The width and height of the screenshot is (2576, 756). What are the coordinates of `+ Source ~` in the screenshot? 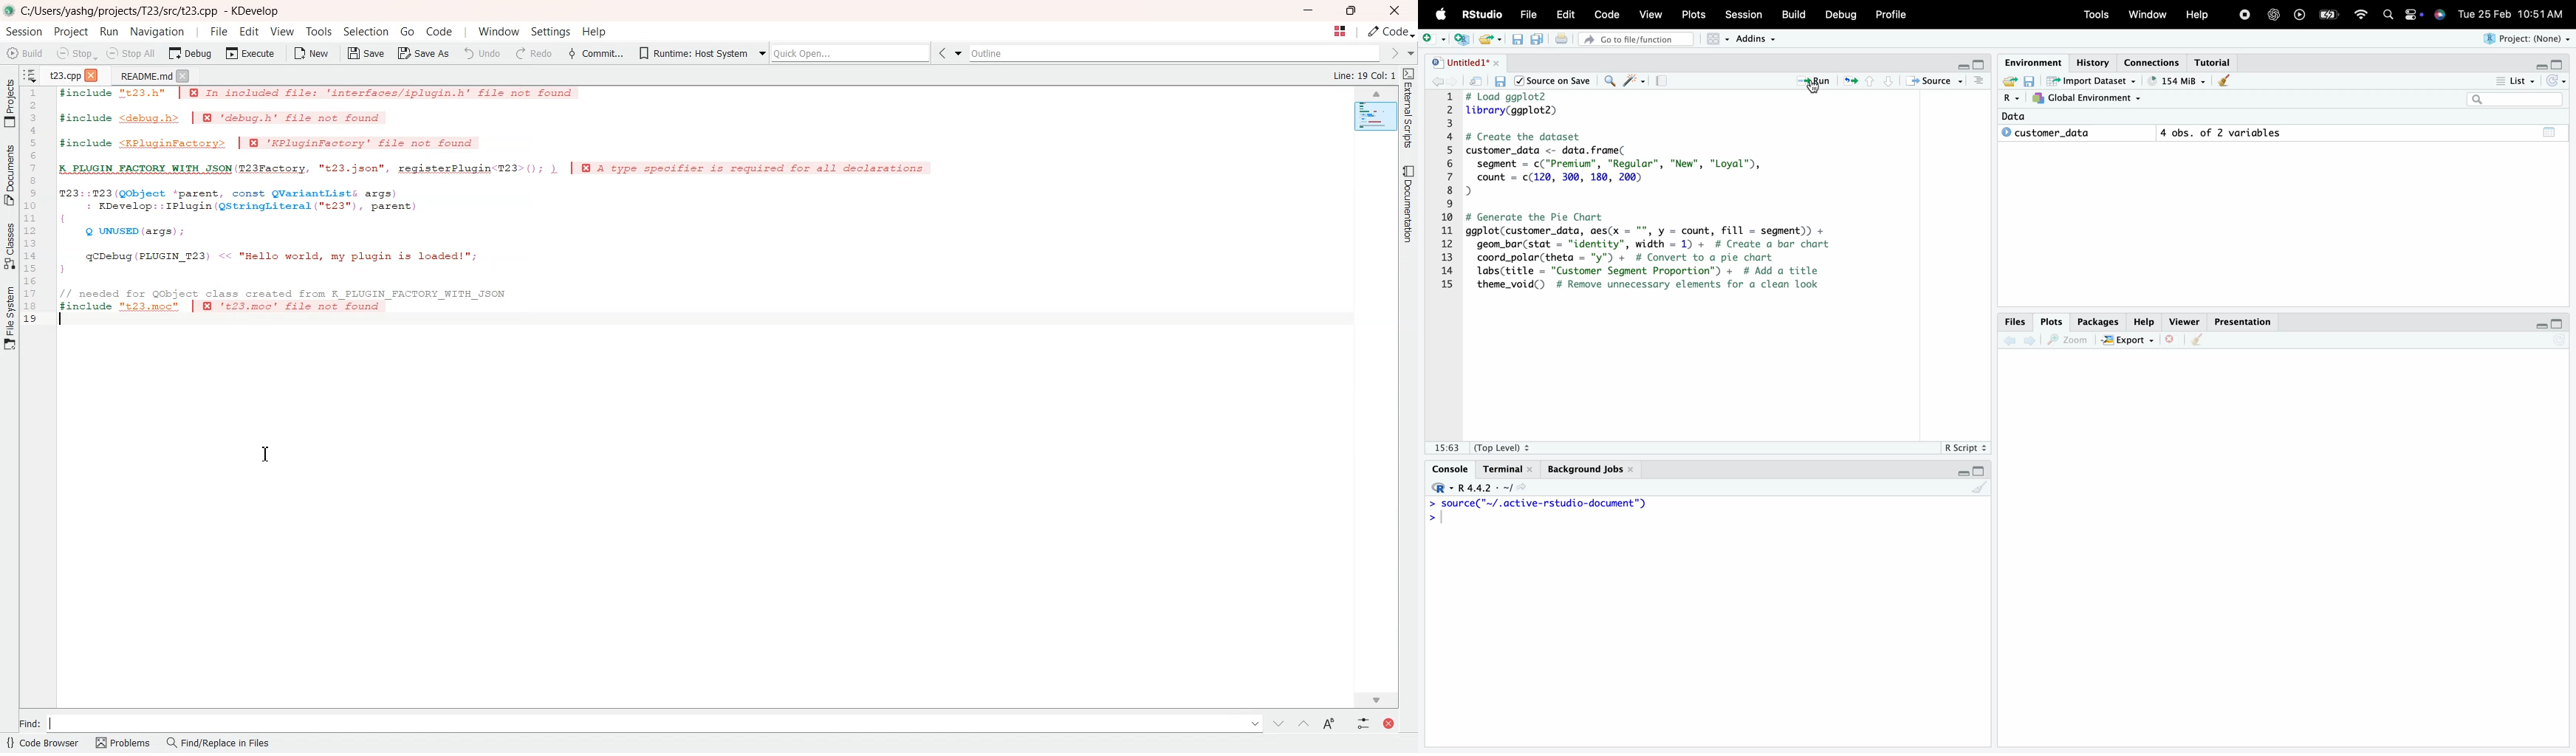 It's located at (1936, 81).